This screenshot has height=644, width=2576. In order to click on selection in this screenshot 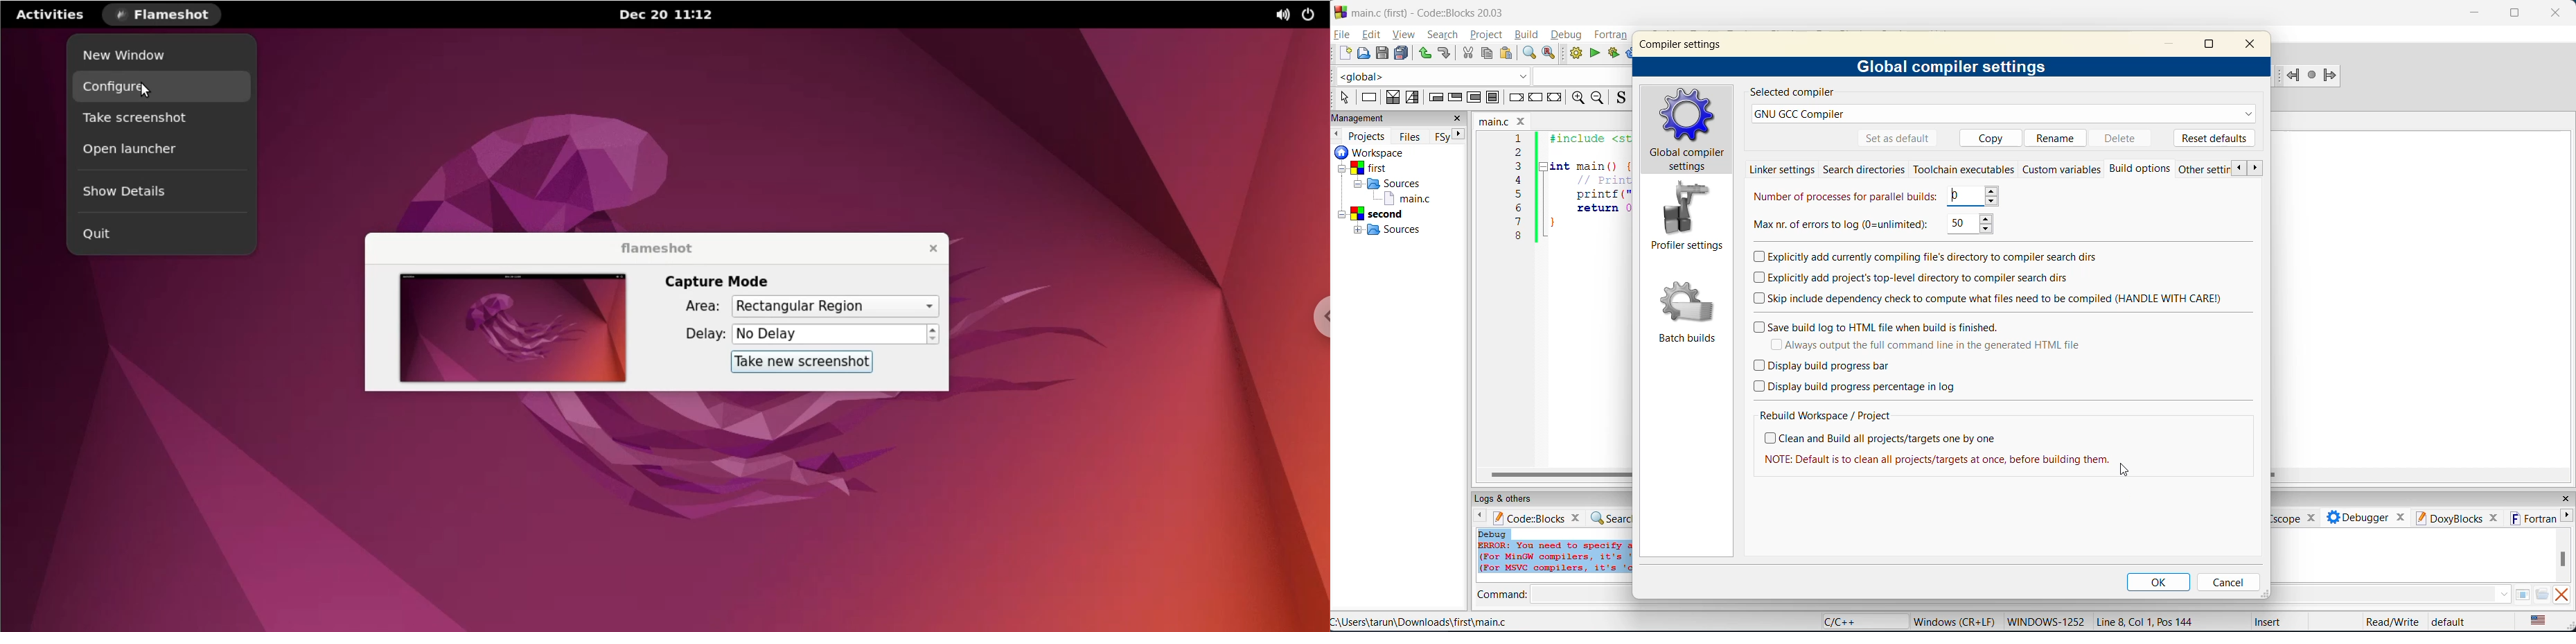, I will do `click(1415, 98)`.